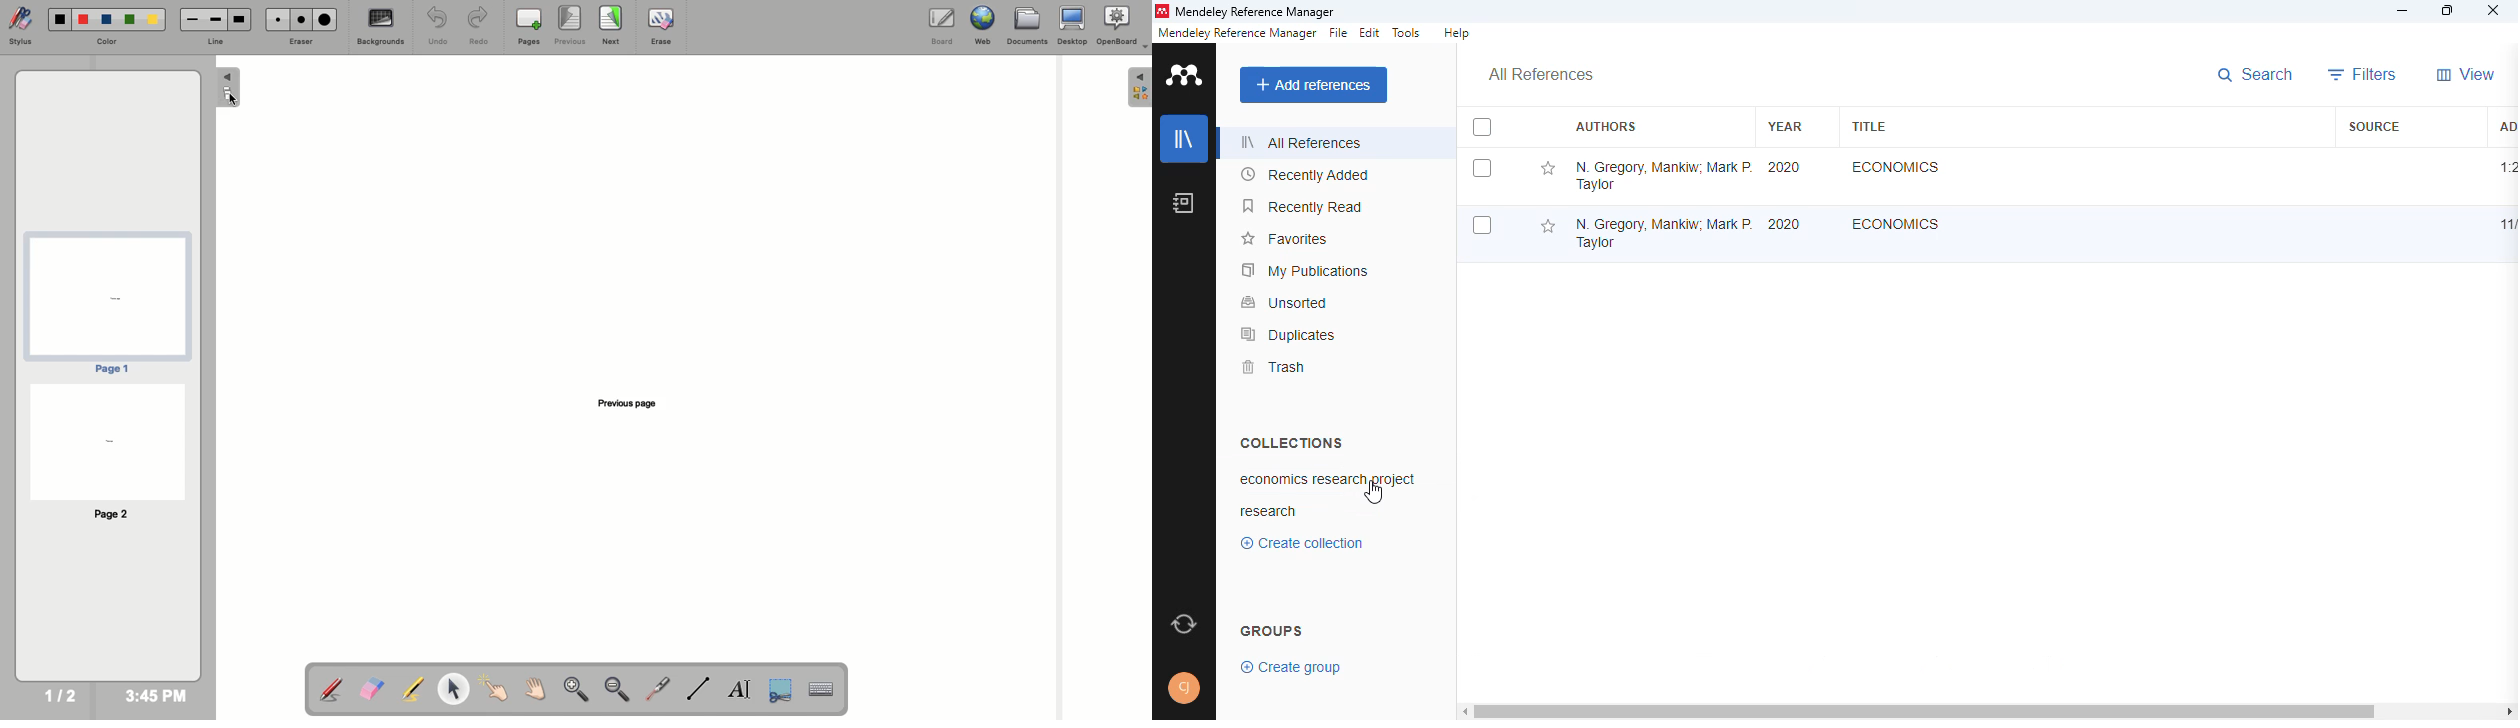 This screenshot has width=2520, height=728. What do you see at coordinates (1184, 625) in the screenshot?
I see `sync` at bounding box center [1184, 625].